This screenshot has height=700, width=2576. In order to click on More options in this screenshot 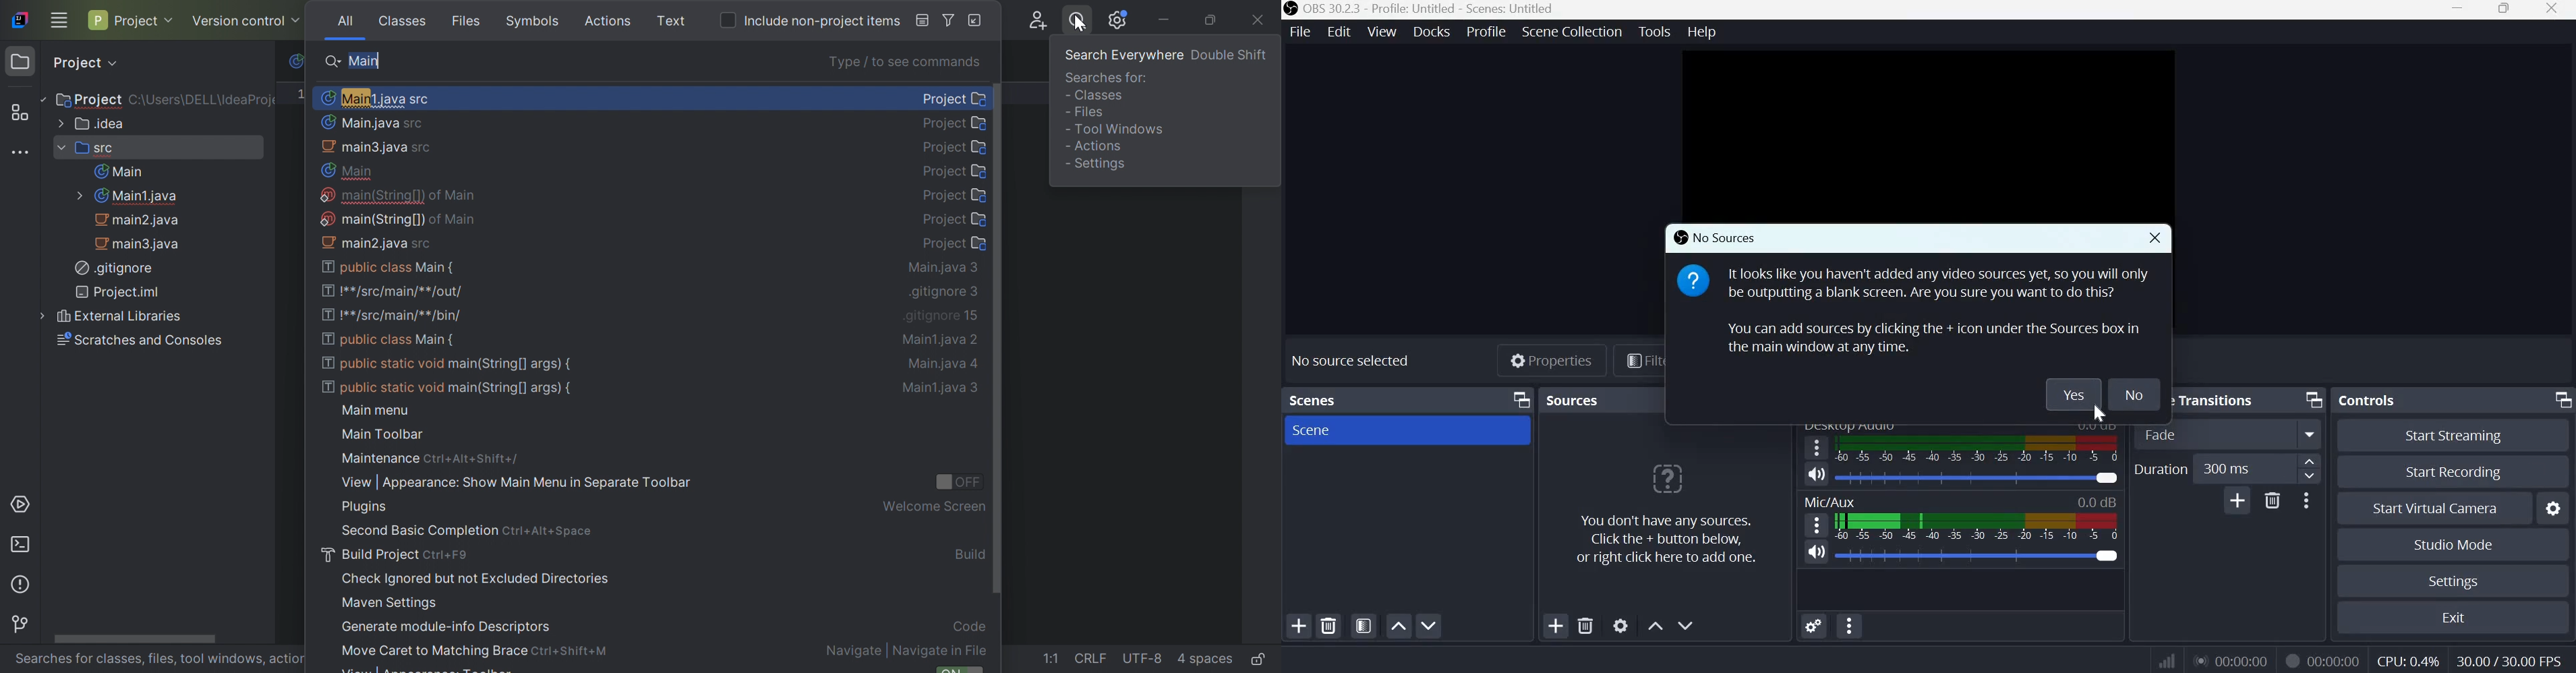, I will do `click(2310, 500)`.